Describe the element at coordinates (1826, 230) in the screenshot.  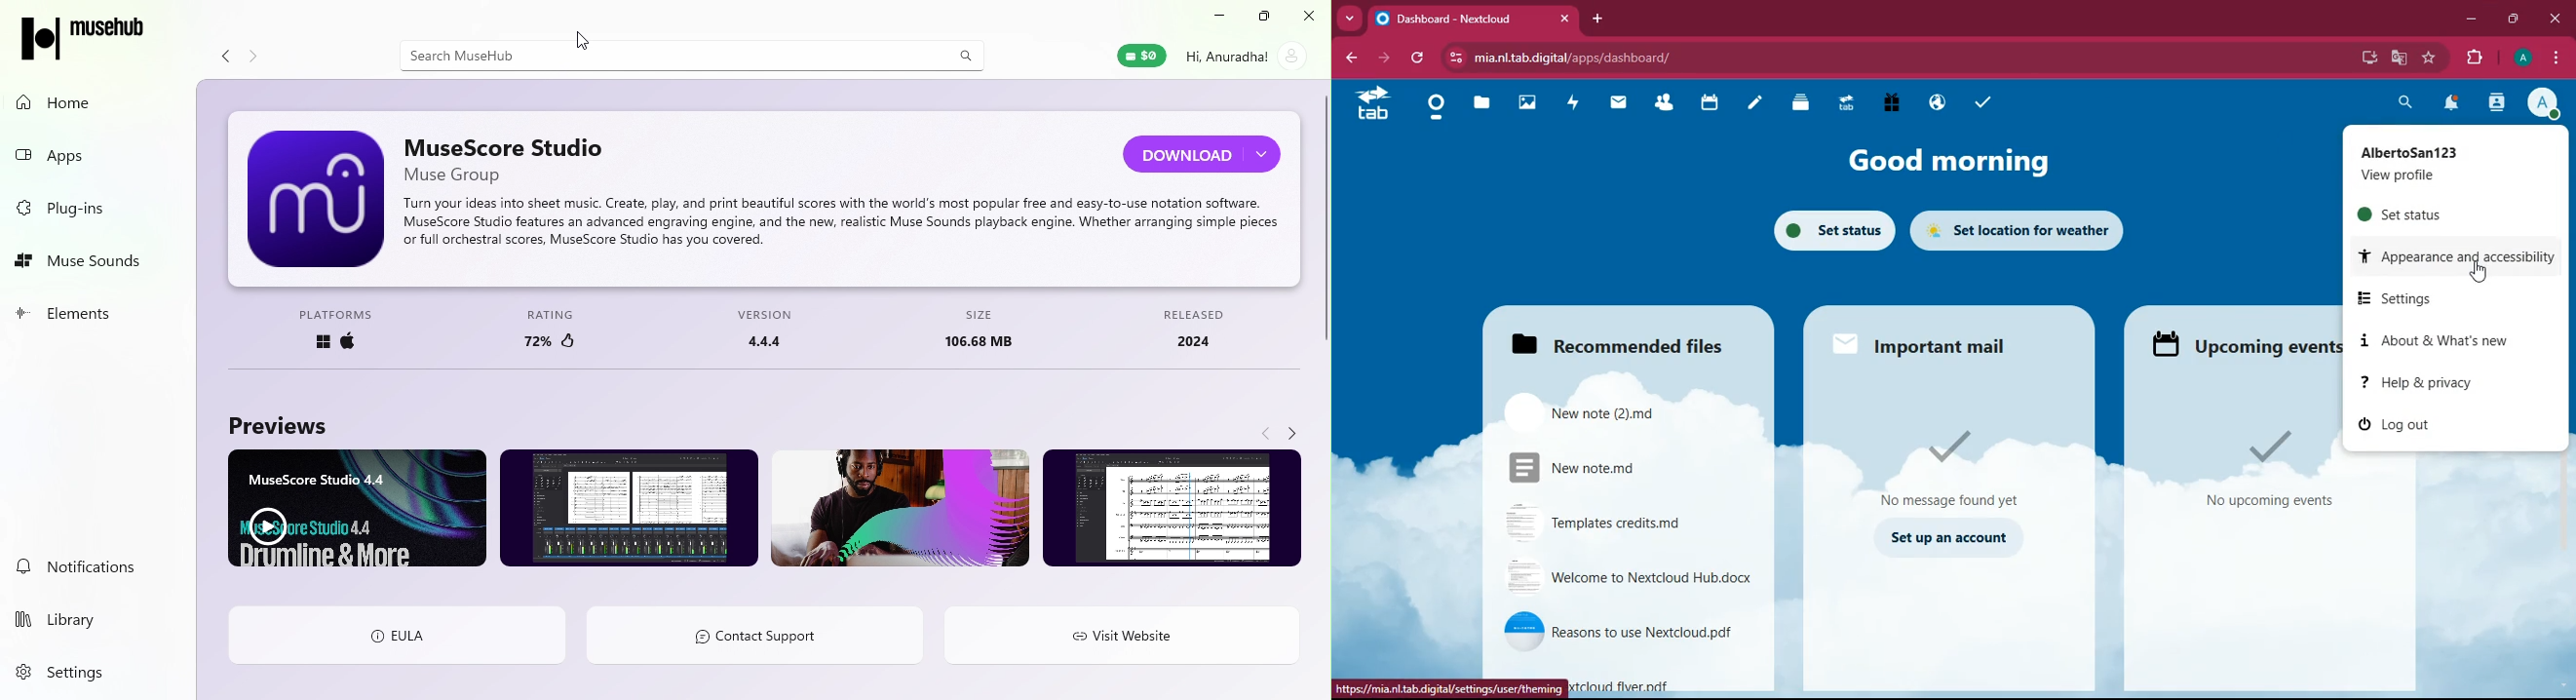
I see `set status` at that location.